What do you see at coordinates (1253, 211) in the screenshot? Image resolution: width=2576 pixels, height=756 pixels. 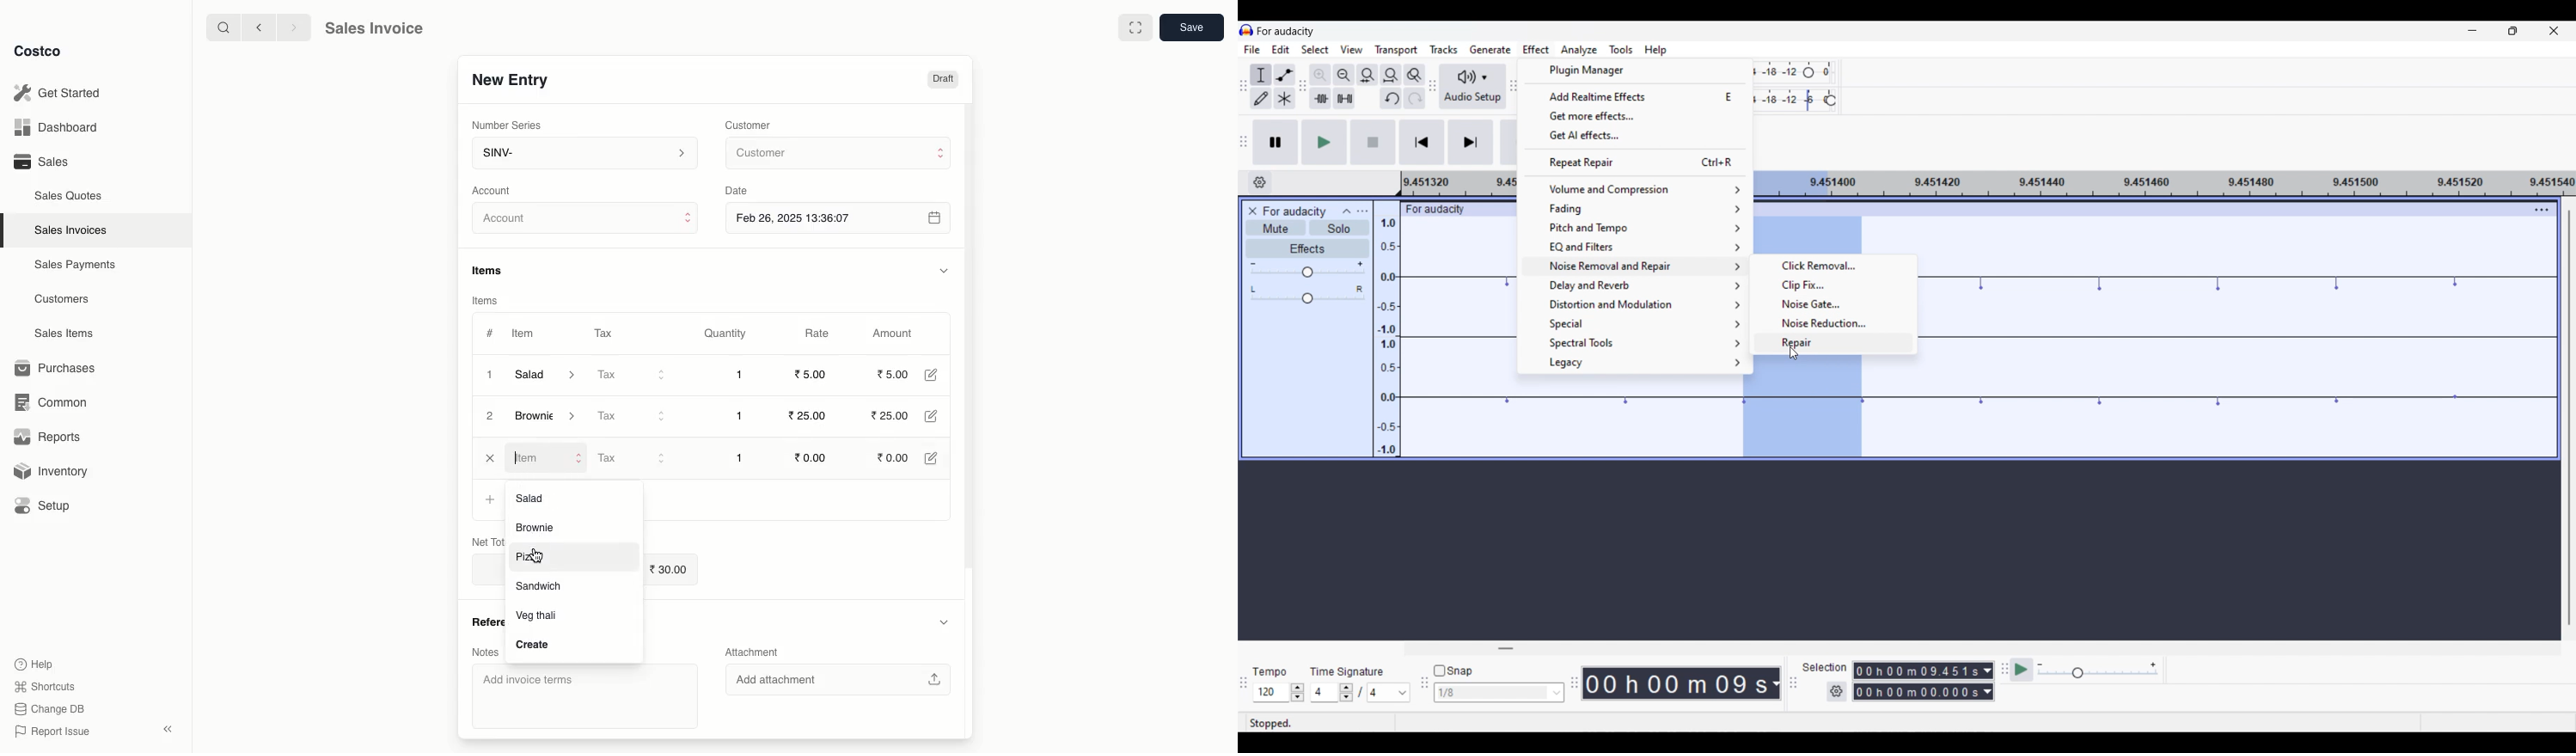 I see `Close track` at bounding box center [1253, 211].